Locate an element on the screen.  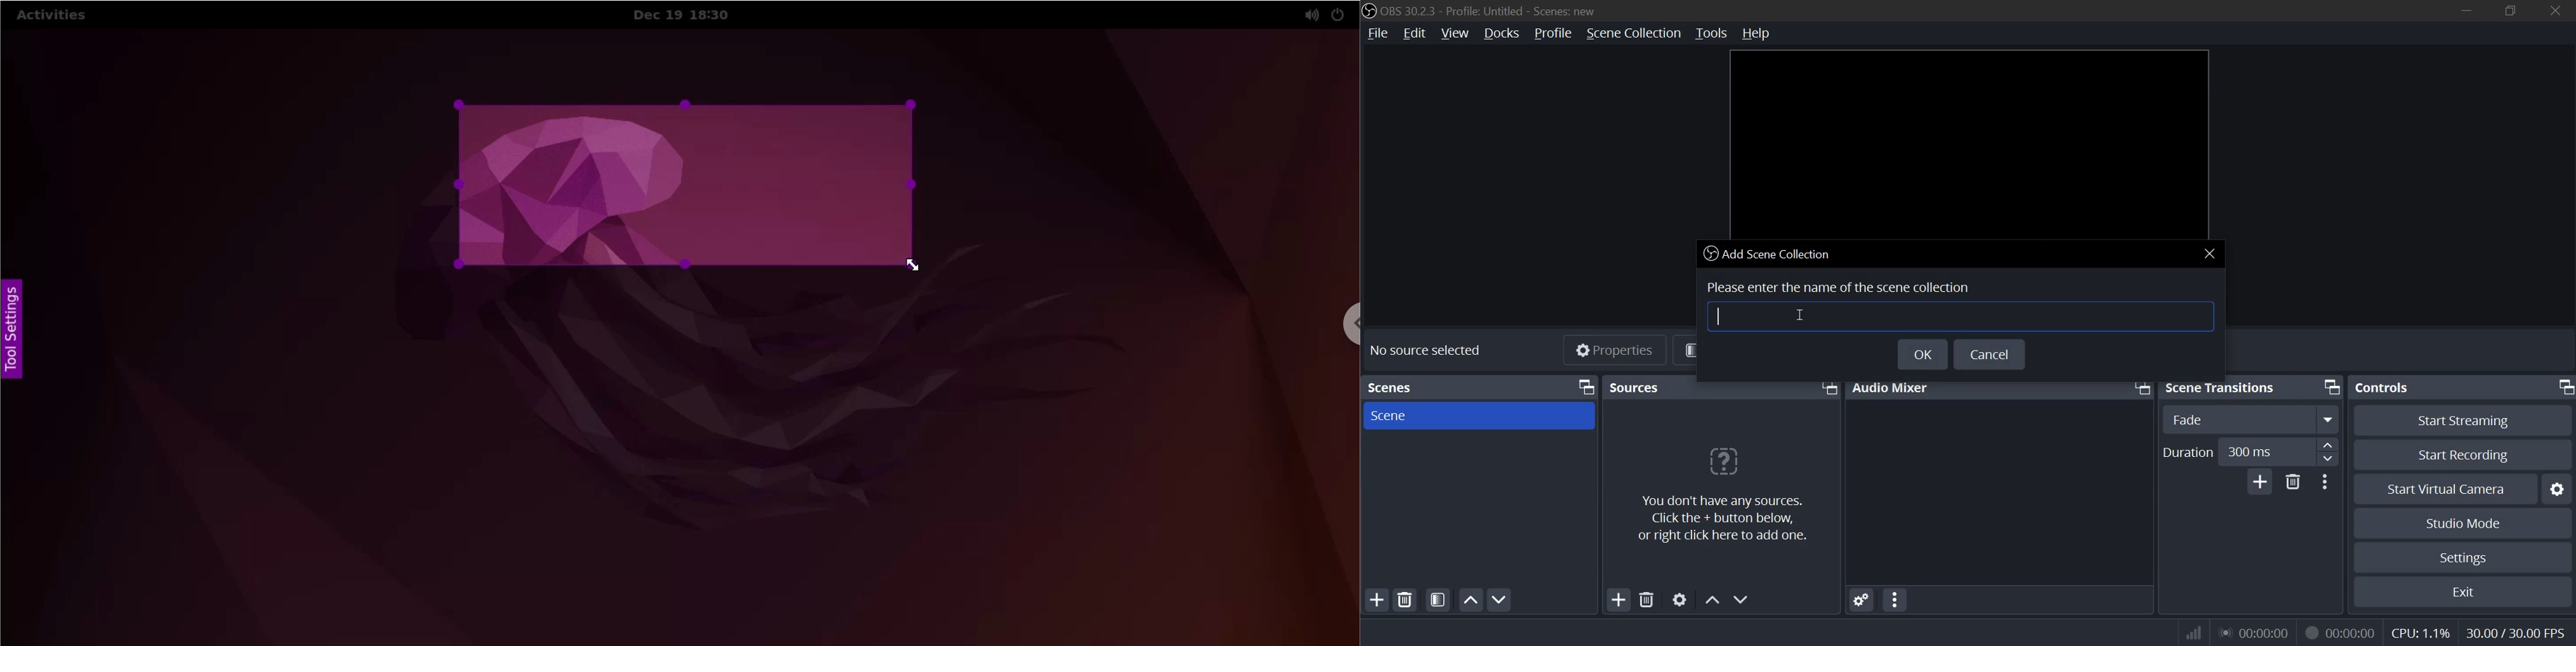
fade is located at coordinates (2189, 419).